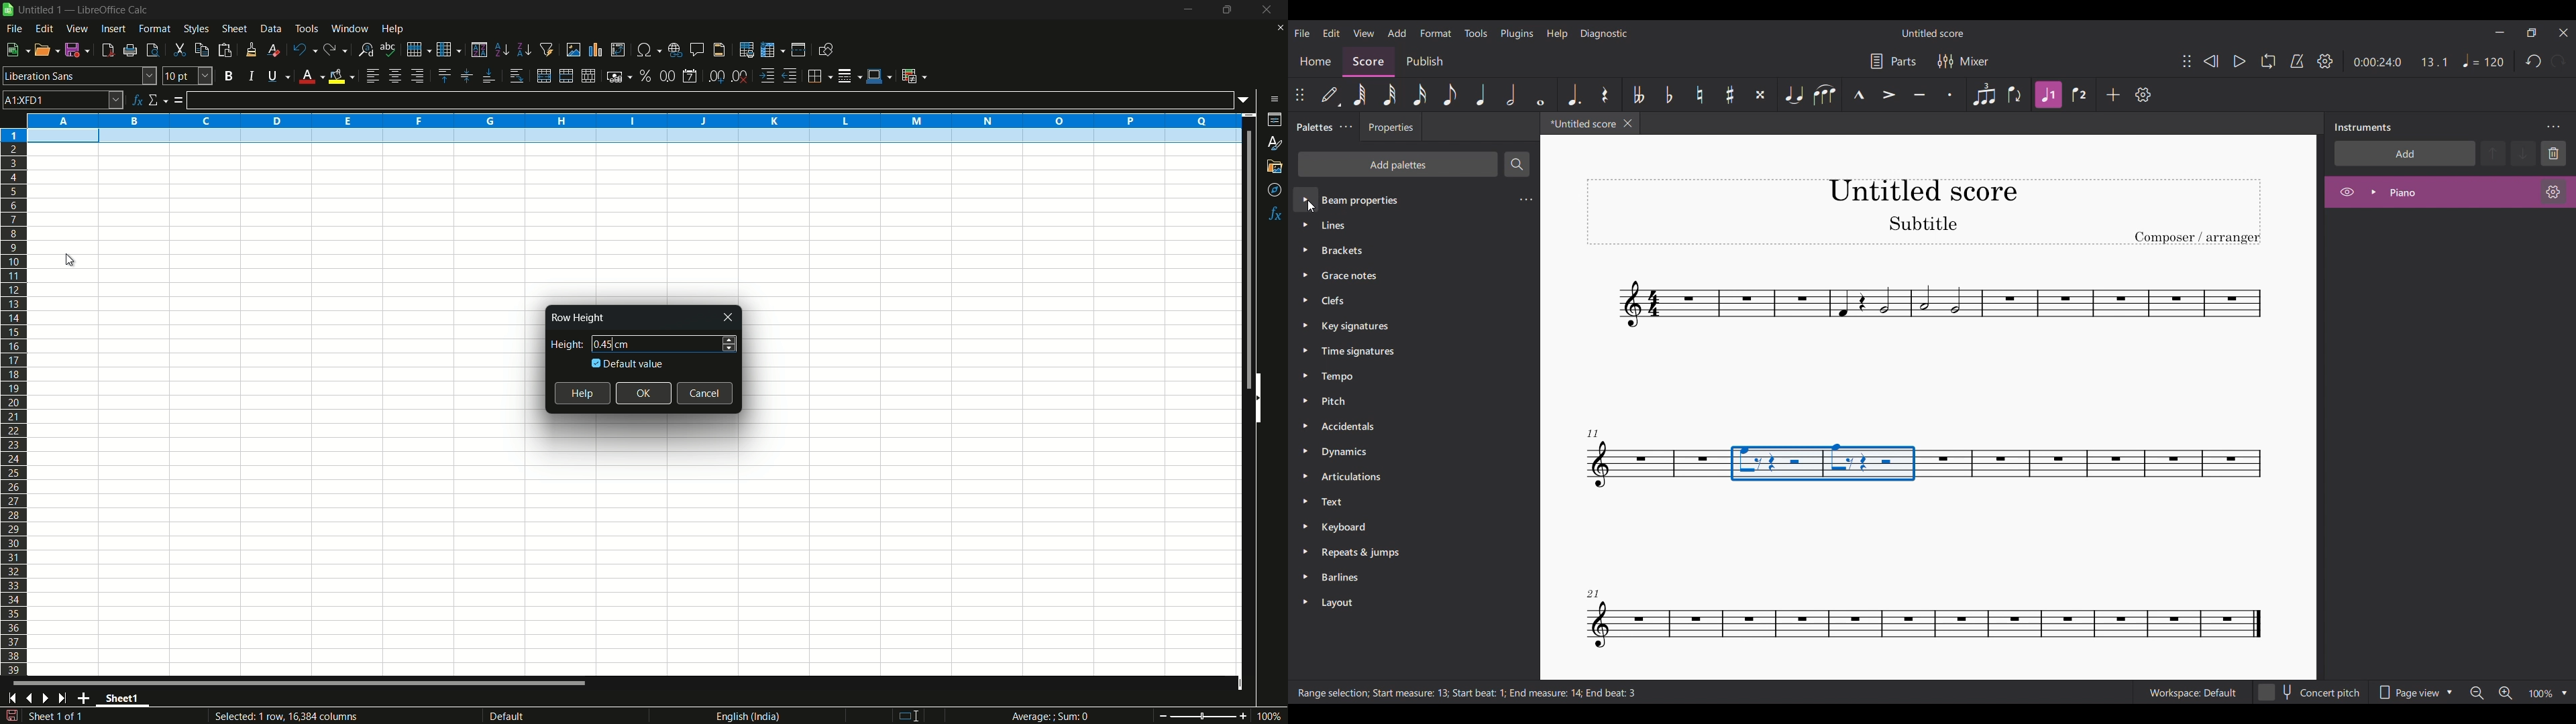  Describe the element at coordinates (1274, 99) in the screenshot. I see `sidebar settings` at that location.